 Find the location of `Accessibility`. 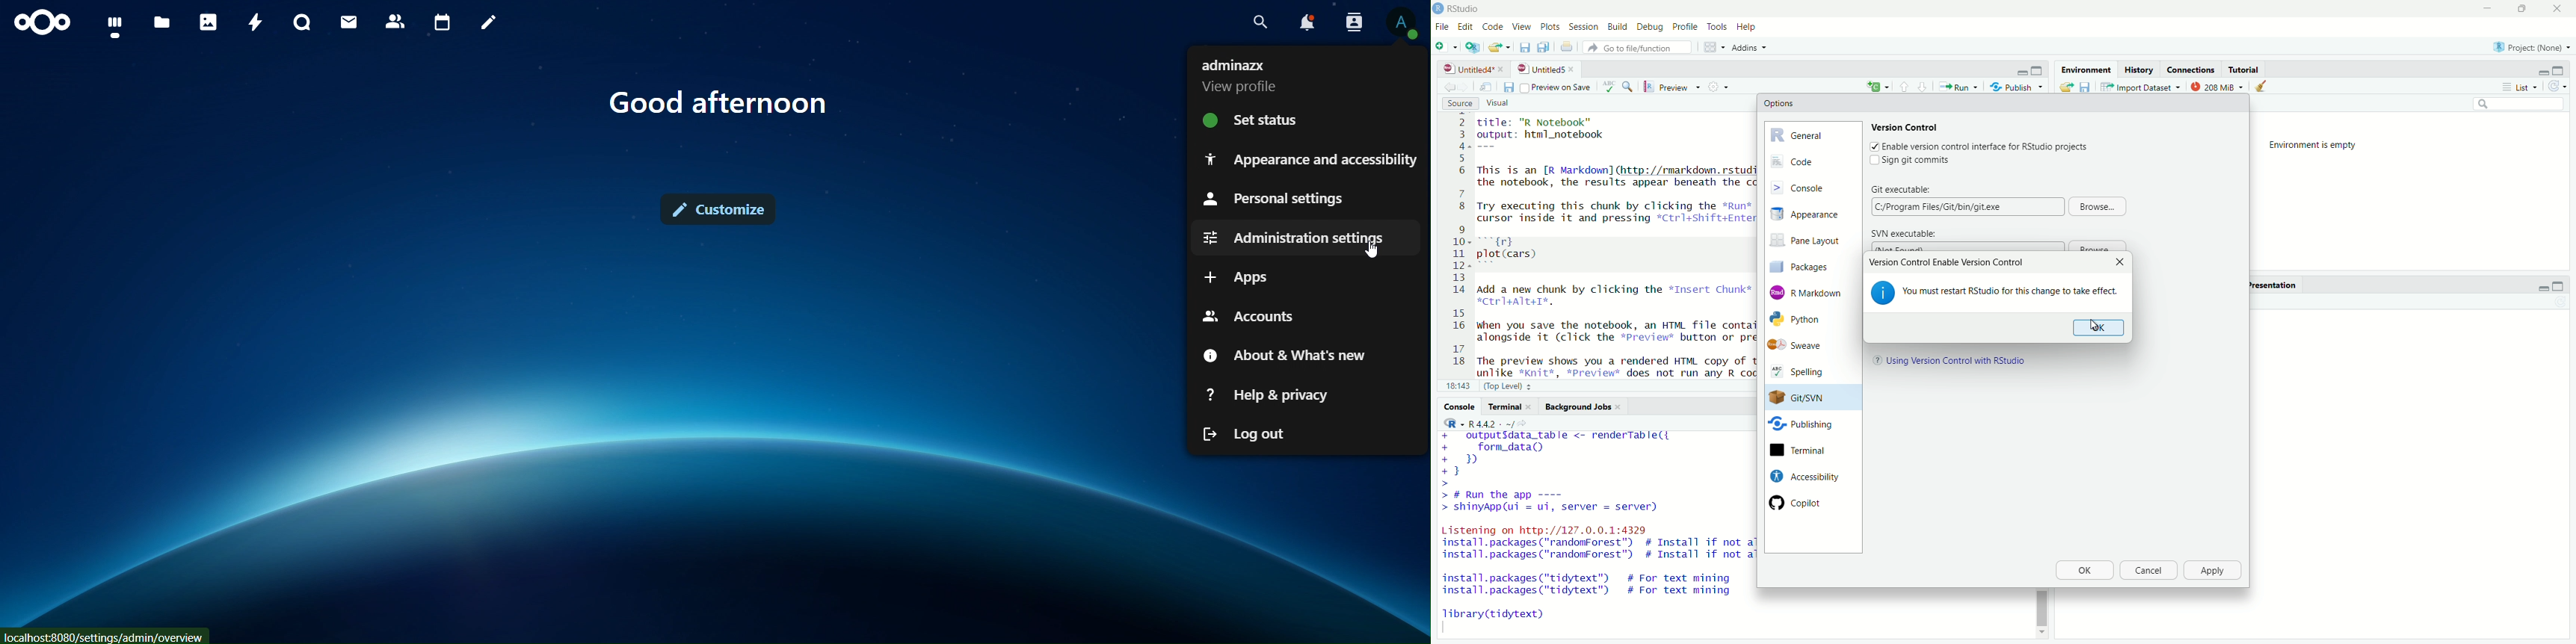

Accessibility is located at coordinates (1803, 476).